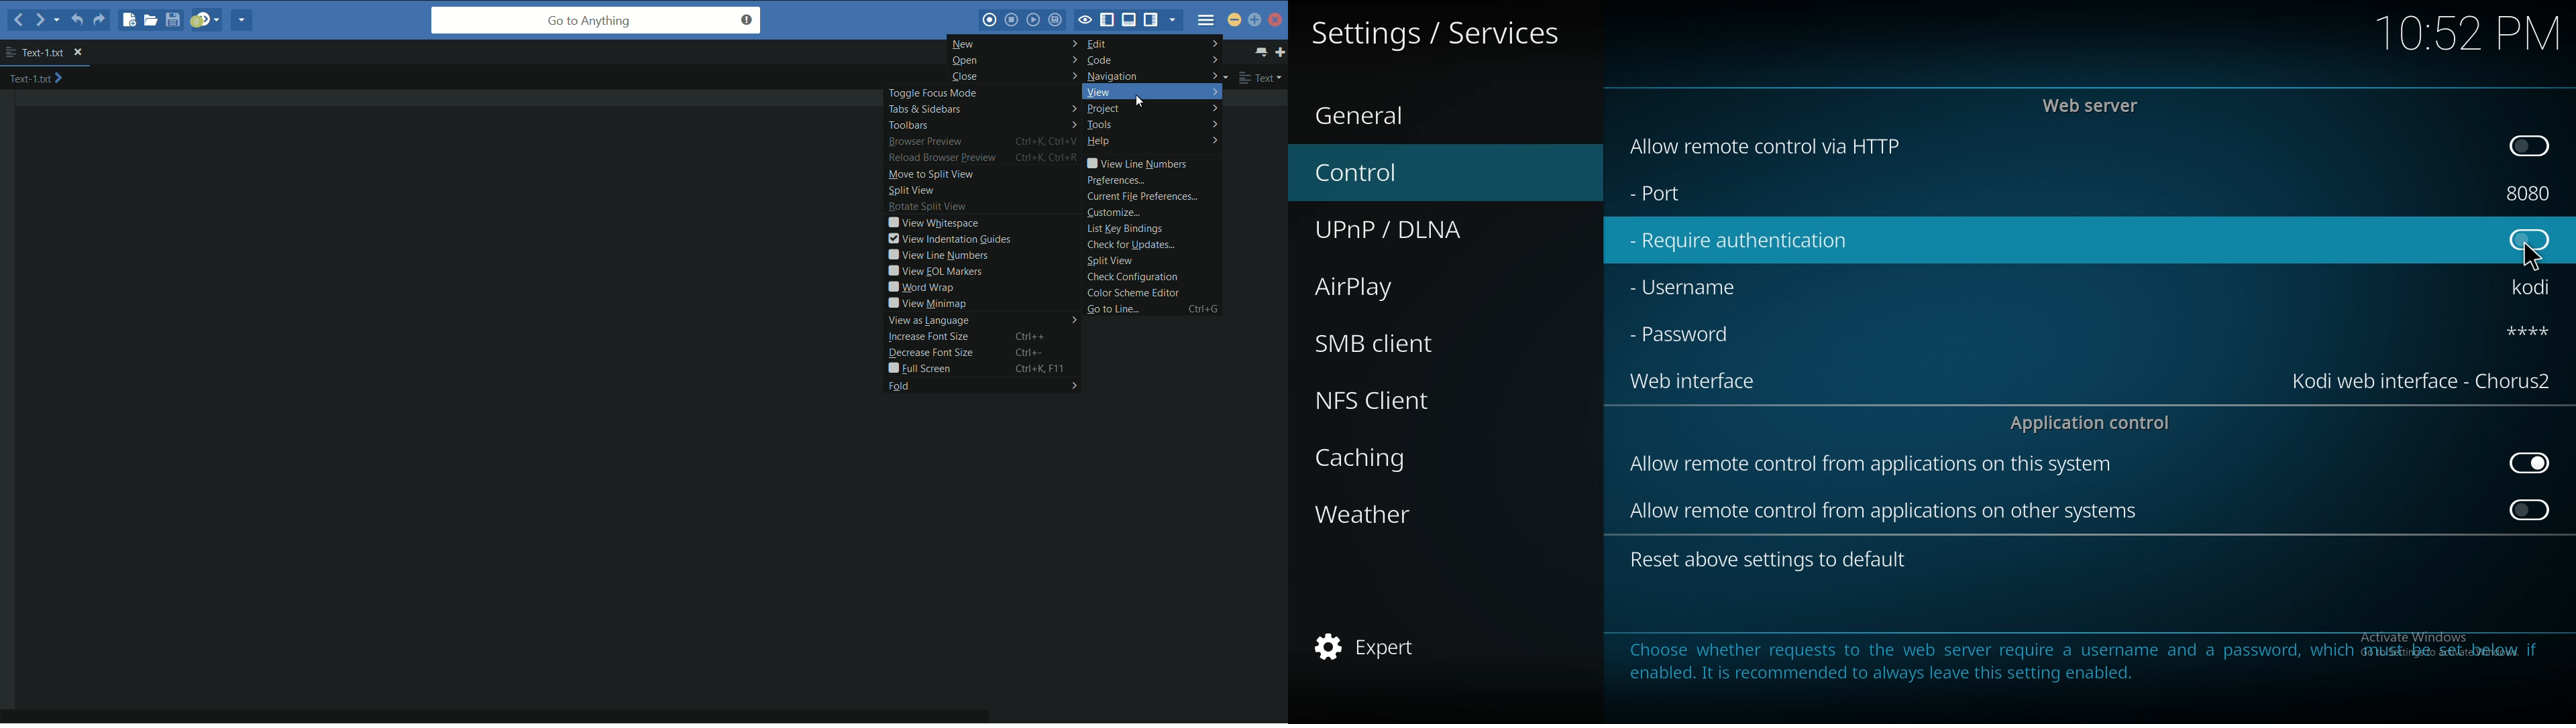  I want to click on expert, so click(1426, 644).